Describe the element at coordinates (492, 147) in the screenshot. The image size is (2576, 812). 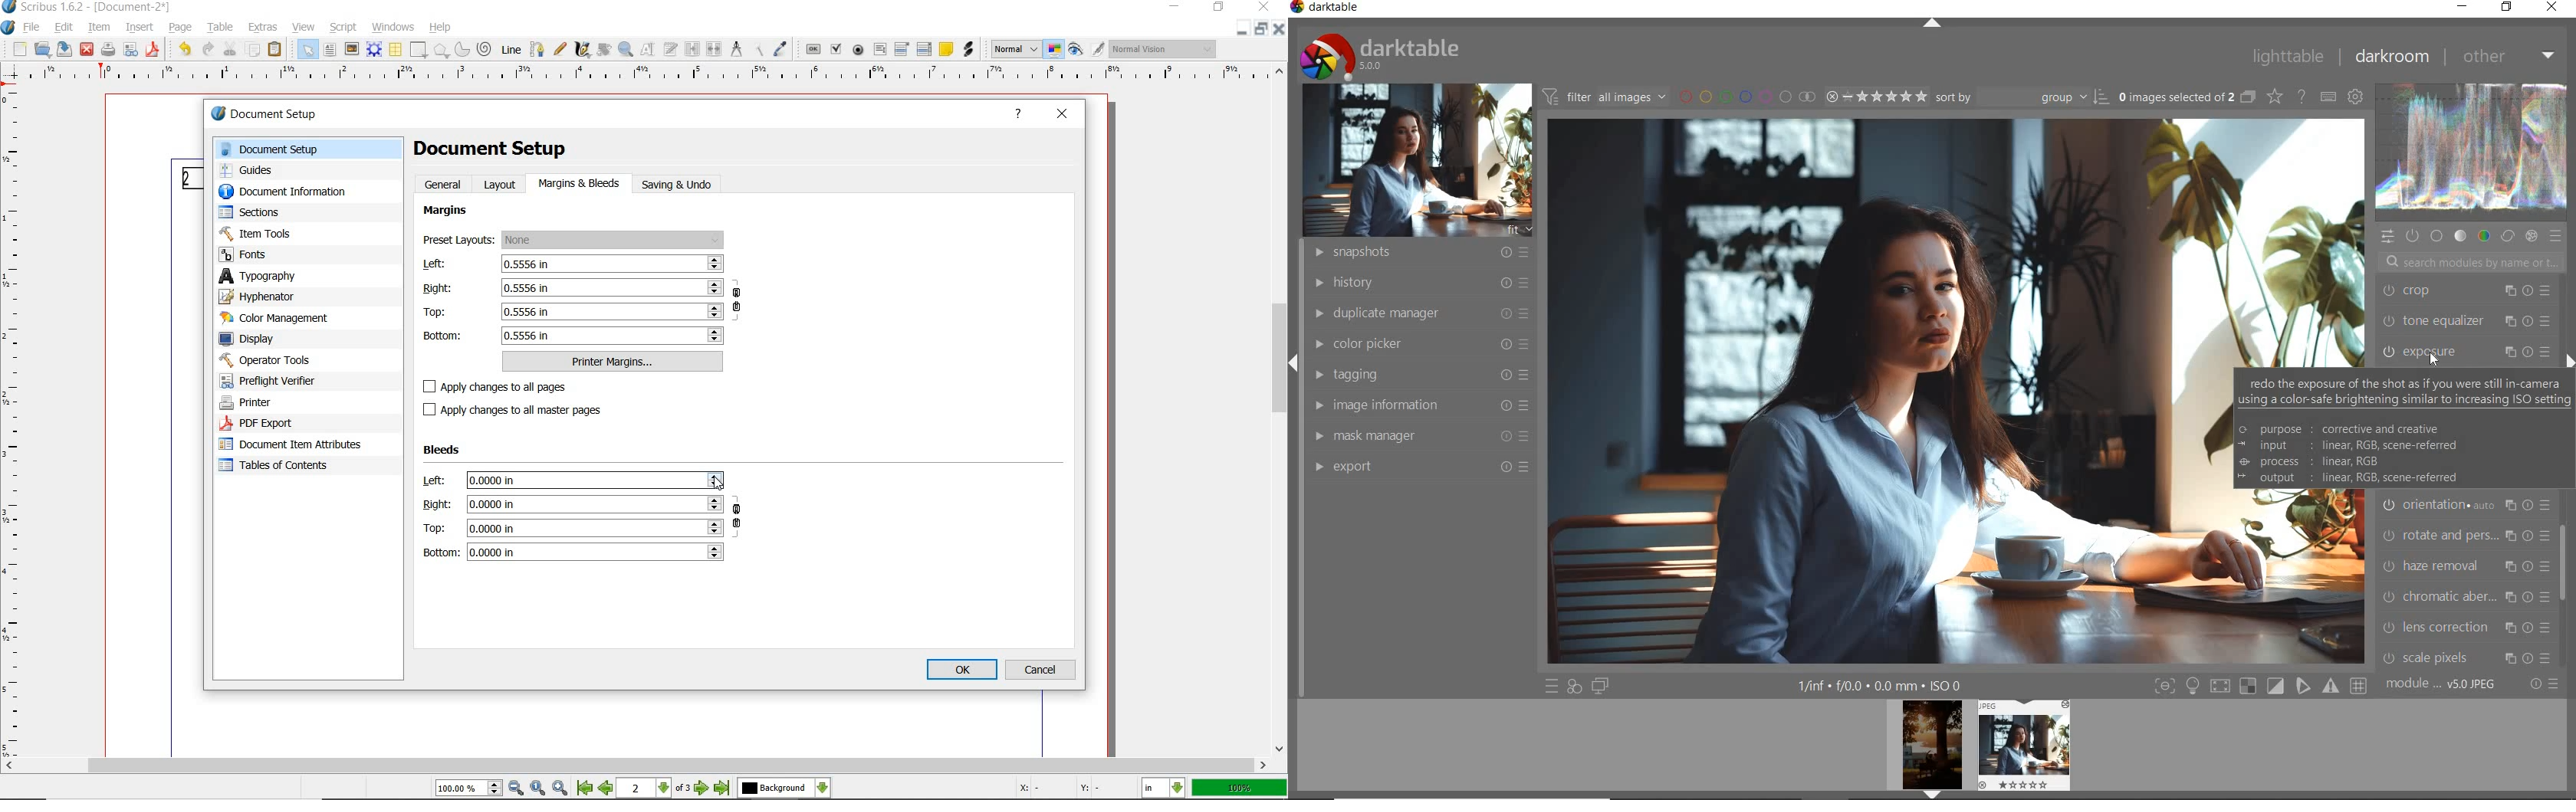
I see `document setup` at that location.